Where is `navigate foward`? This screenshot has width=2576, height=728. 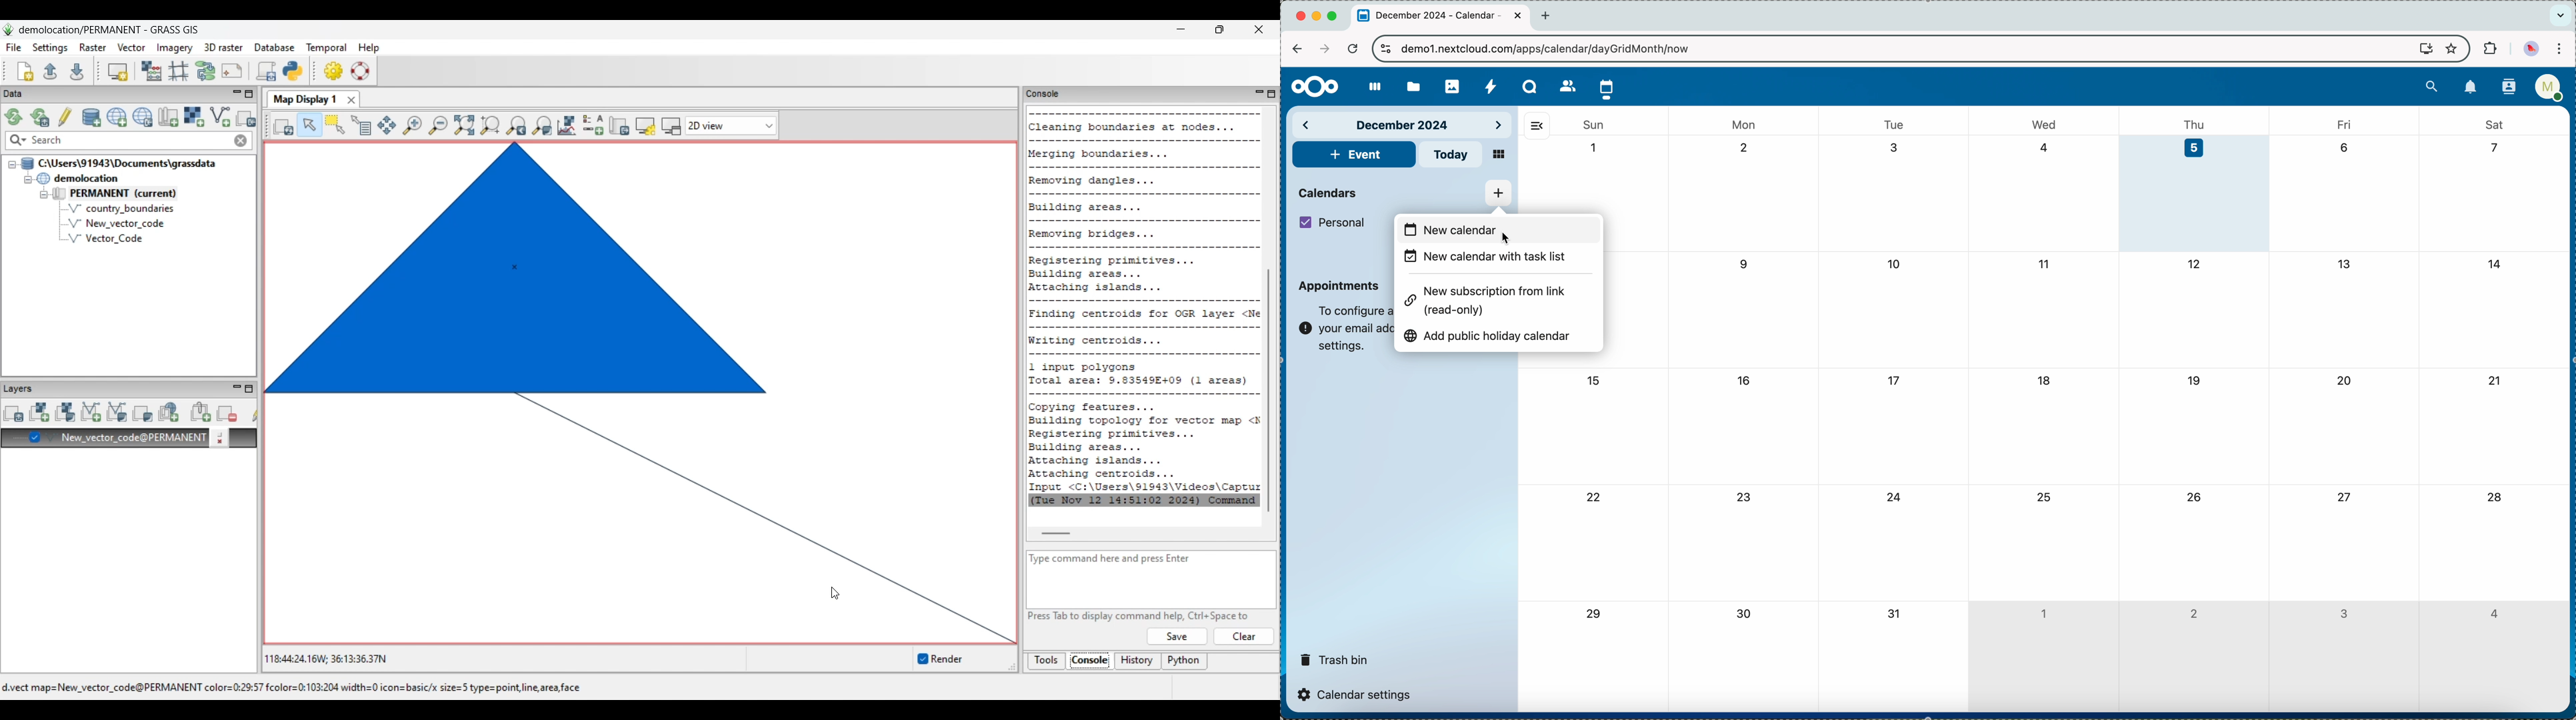
navigate foward is located at coordinates (1323, 49).